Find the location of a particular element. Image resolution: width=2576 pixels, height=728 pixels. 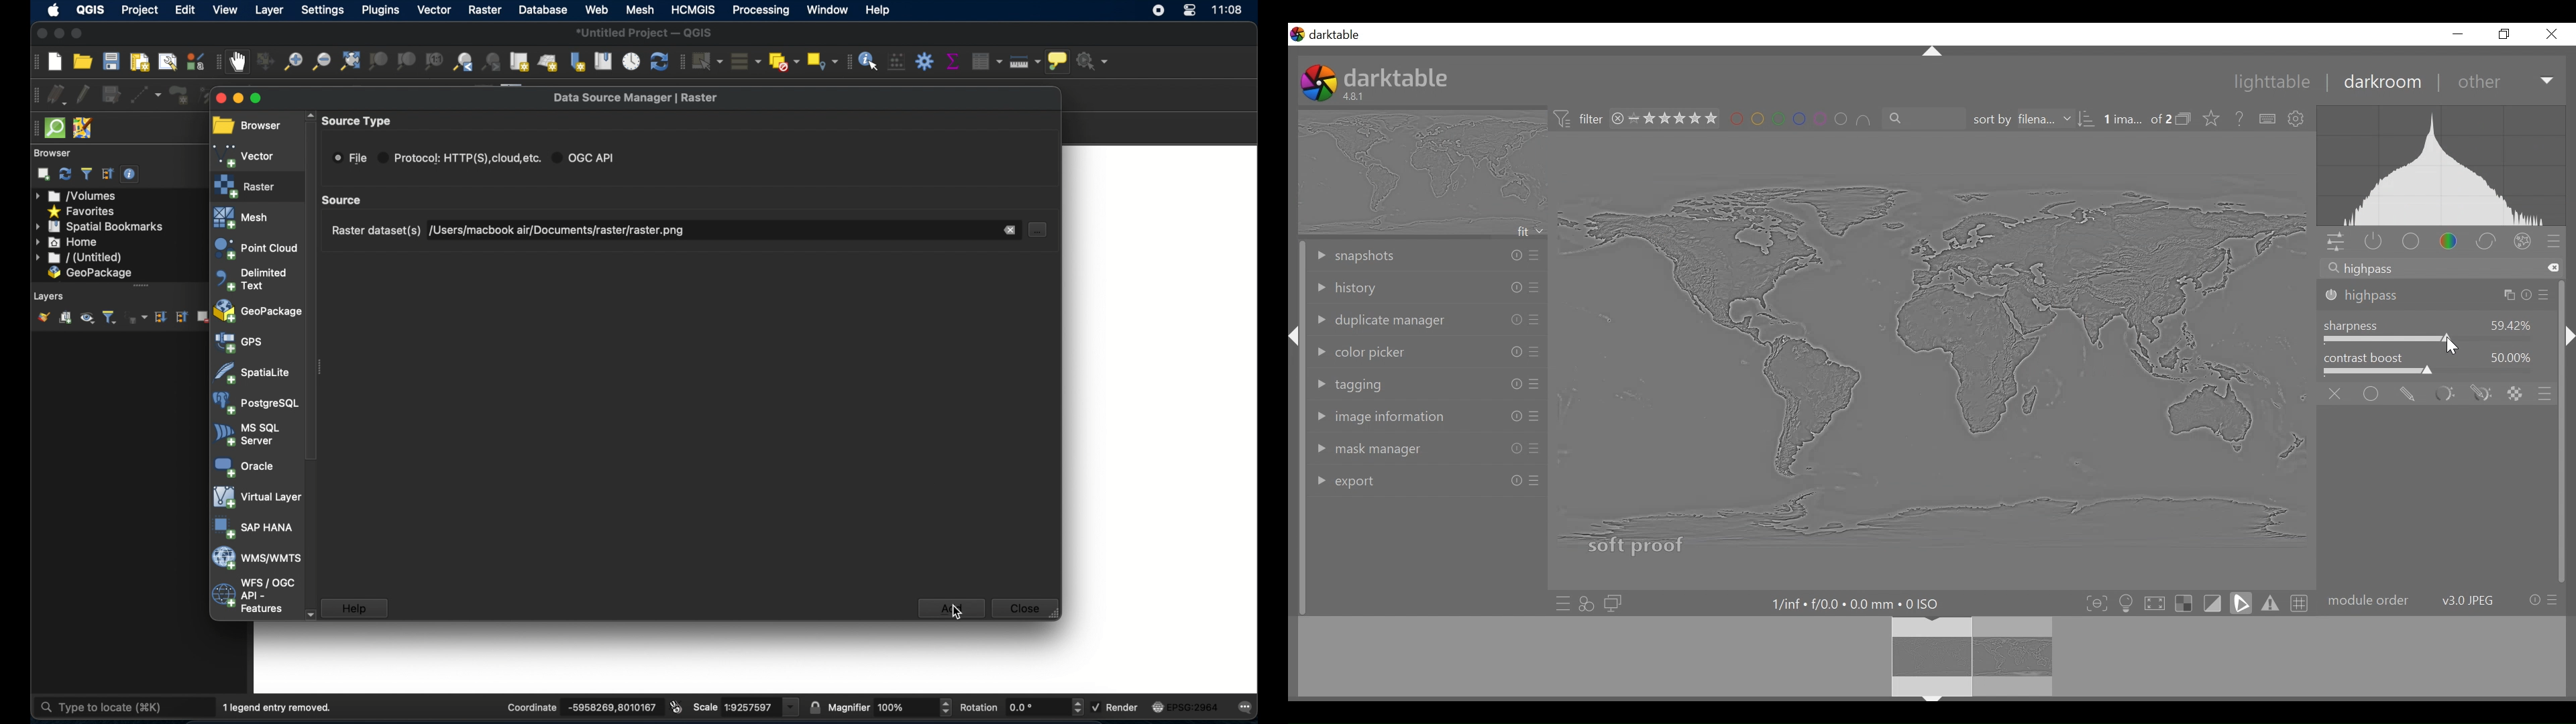

Search icon is located at coordinates (2332, 268).